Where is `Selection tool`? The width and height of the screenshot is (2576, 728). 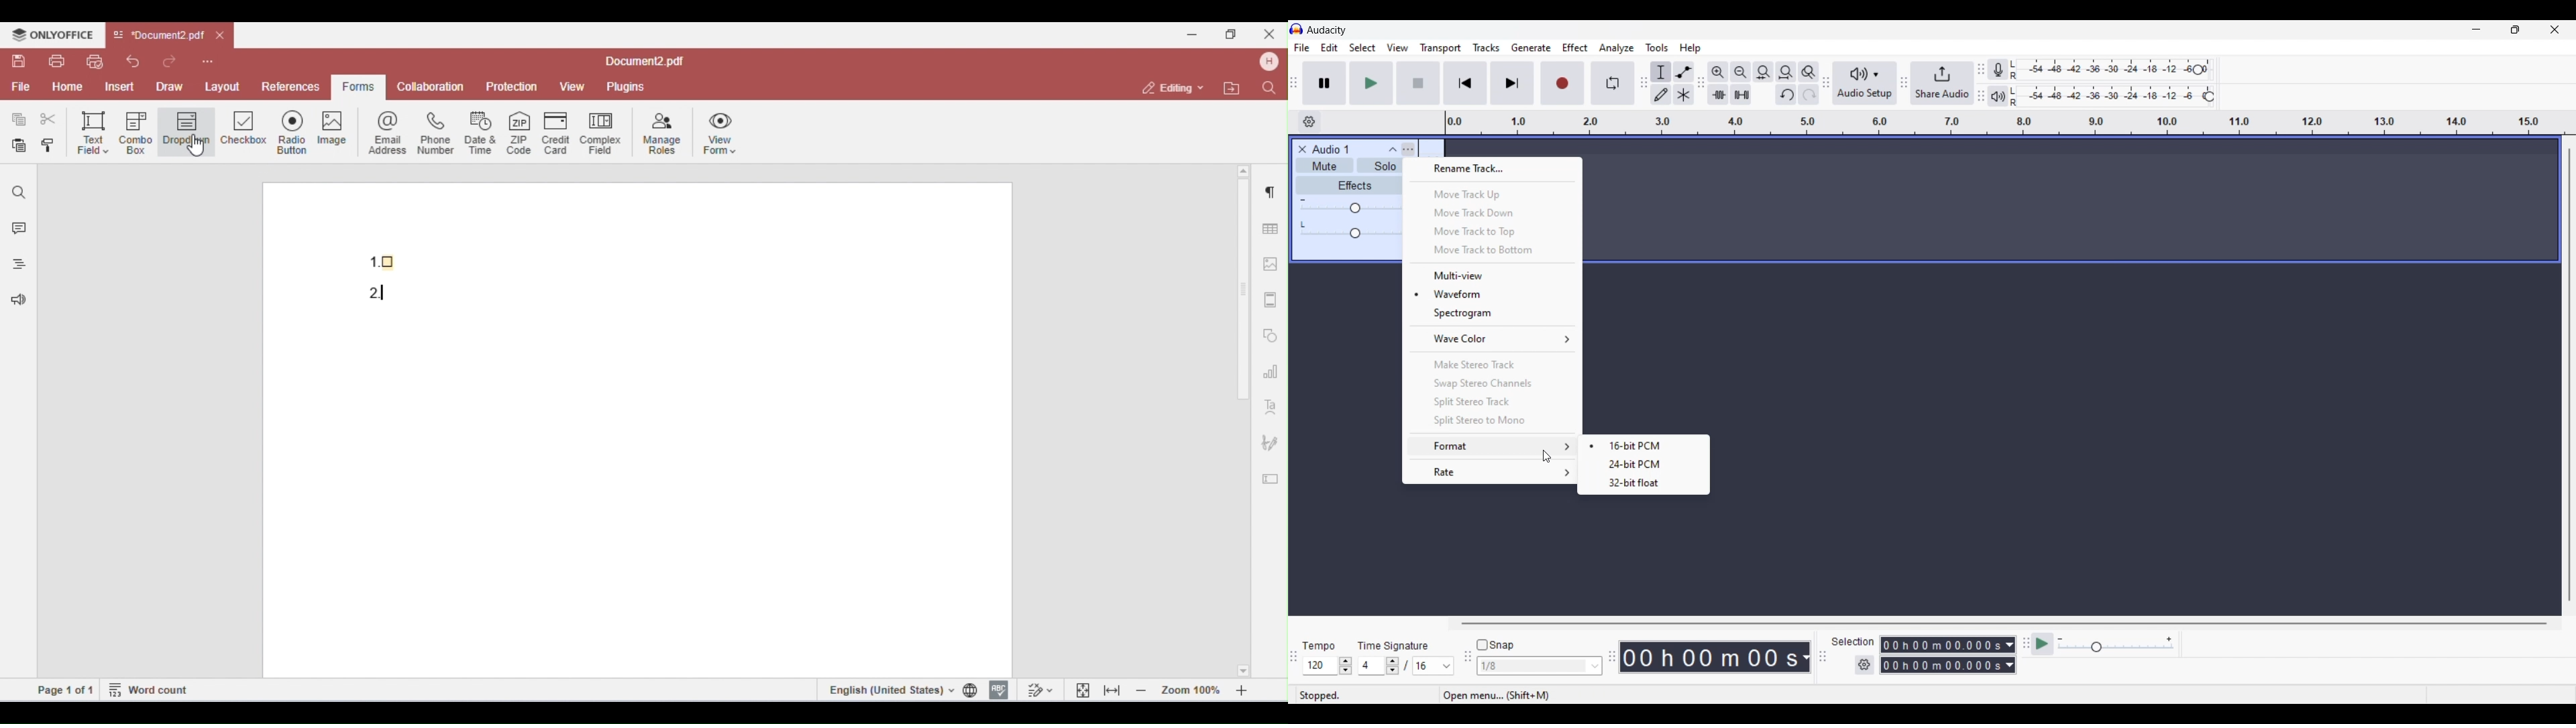
Selection tool is located at coordinates (1661, 72).